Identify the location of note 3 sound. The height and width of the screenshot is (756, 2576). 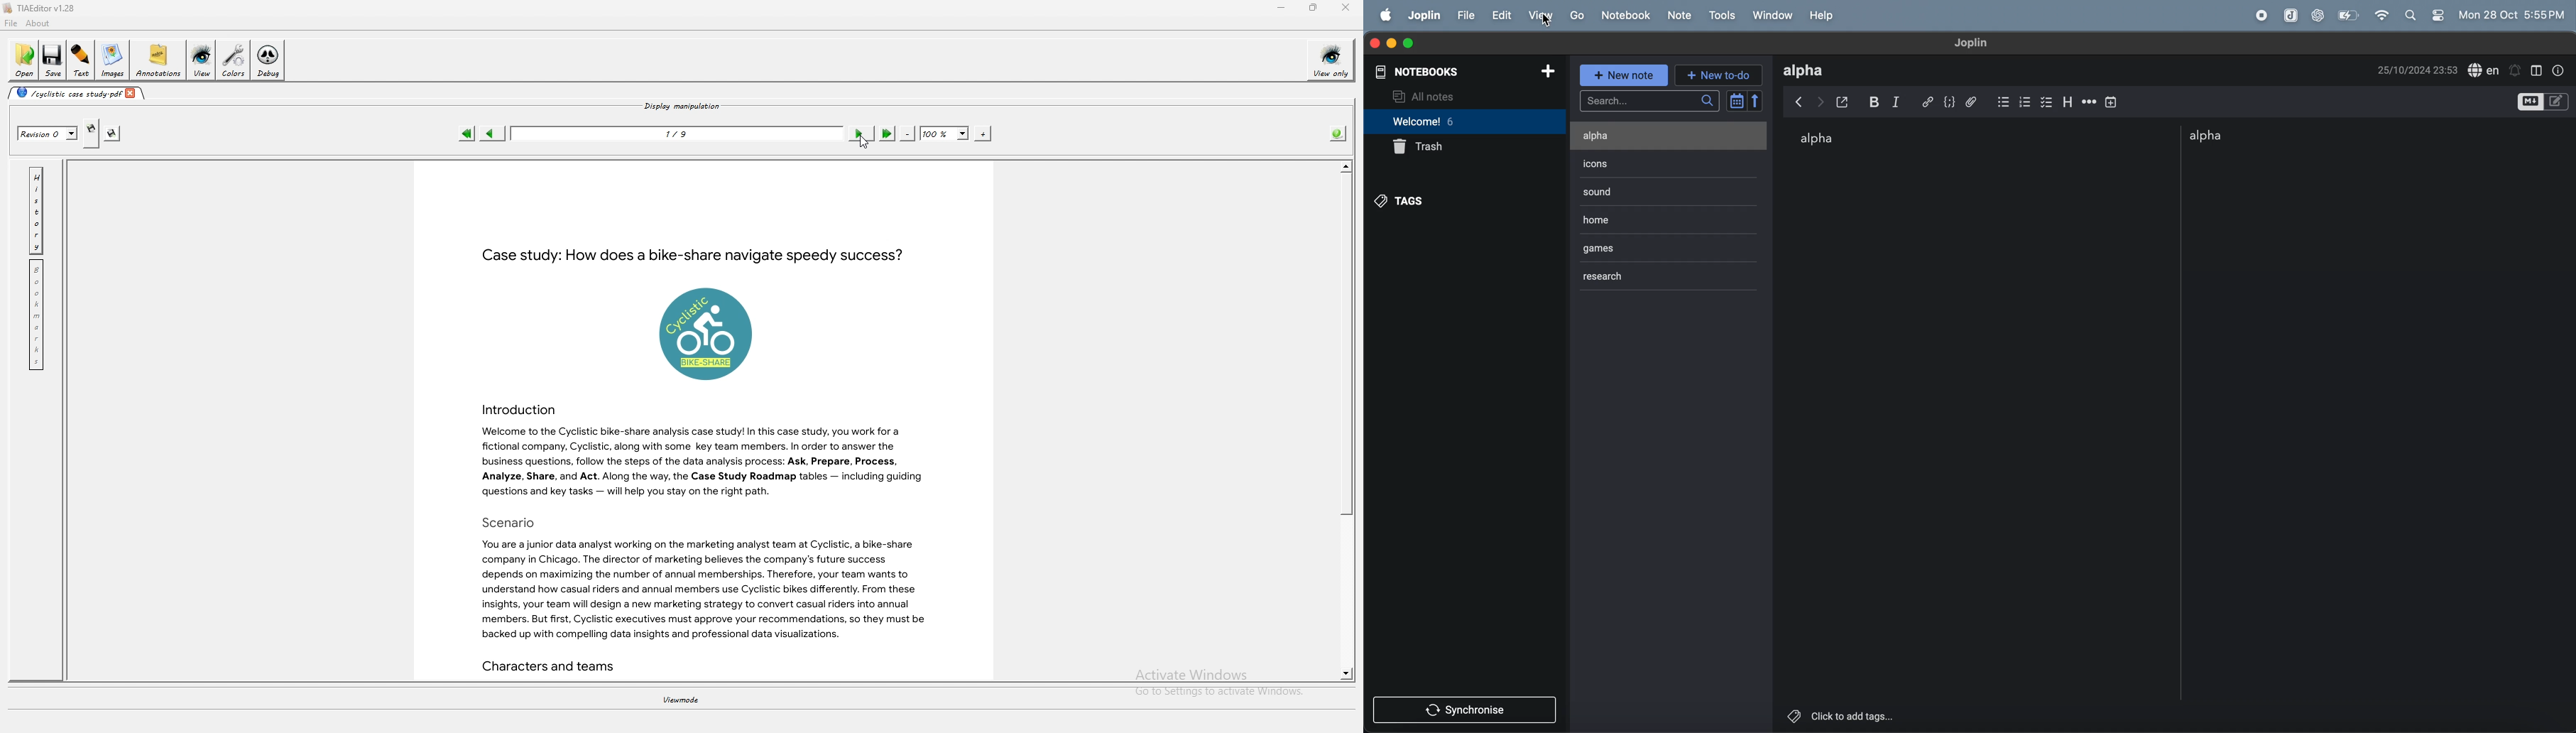
(1624, 191).